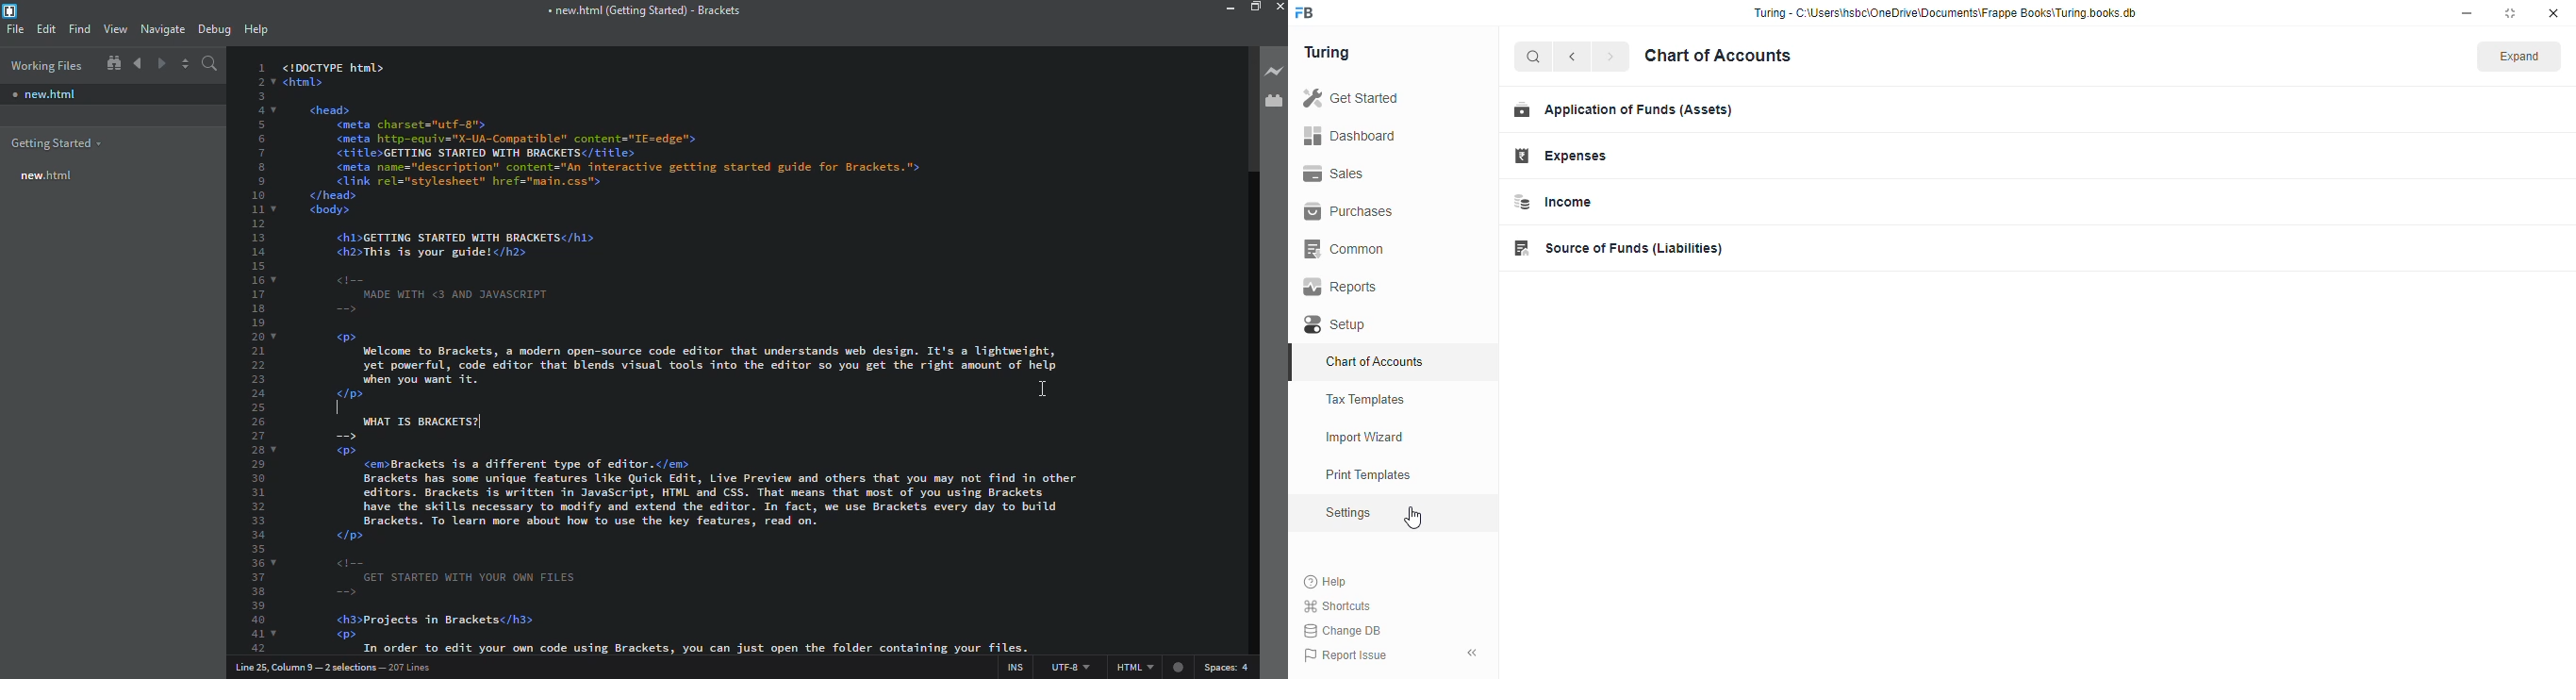 This screenshot has height=700, width=2576. Describe the element at coordinates (1475, 652) in the screenshot. I see `toggle sidebar` at that location.